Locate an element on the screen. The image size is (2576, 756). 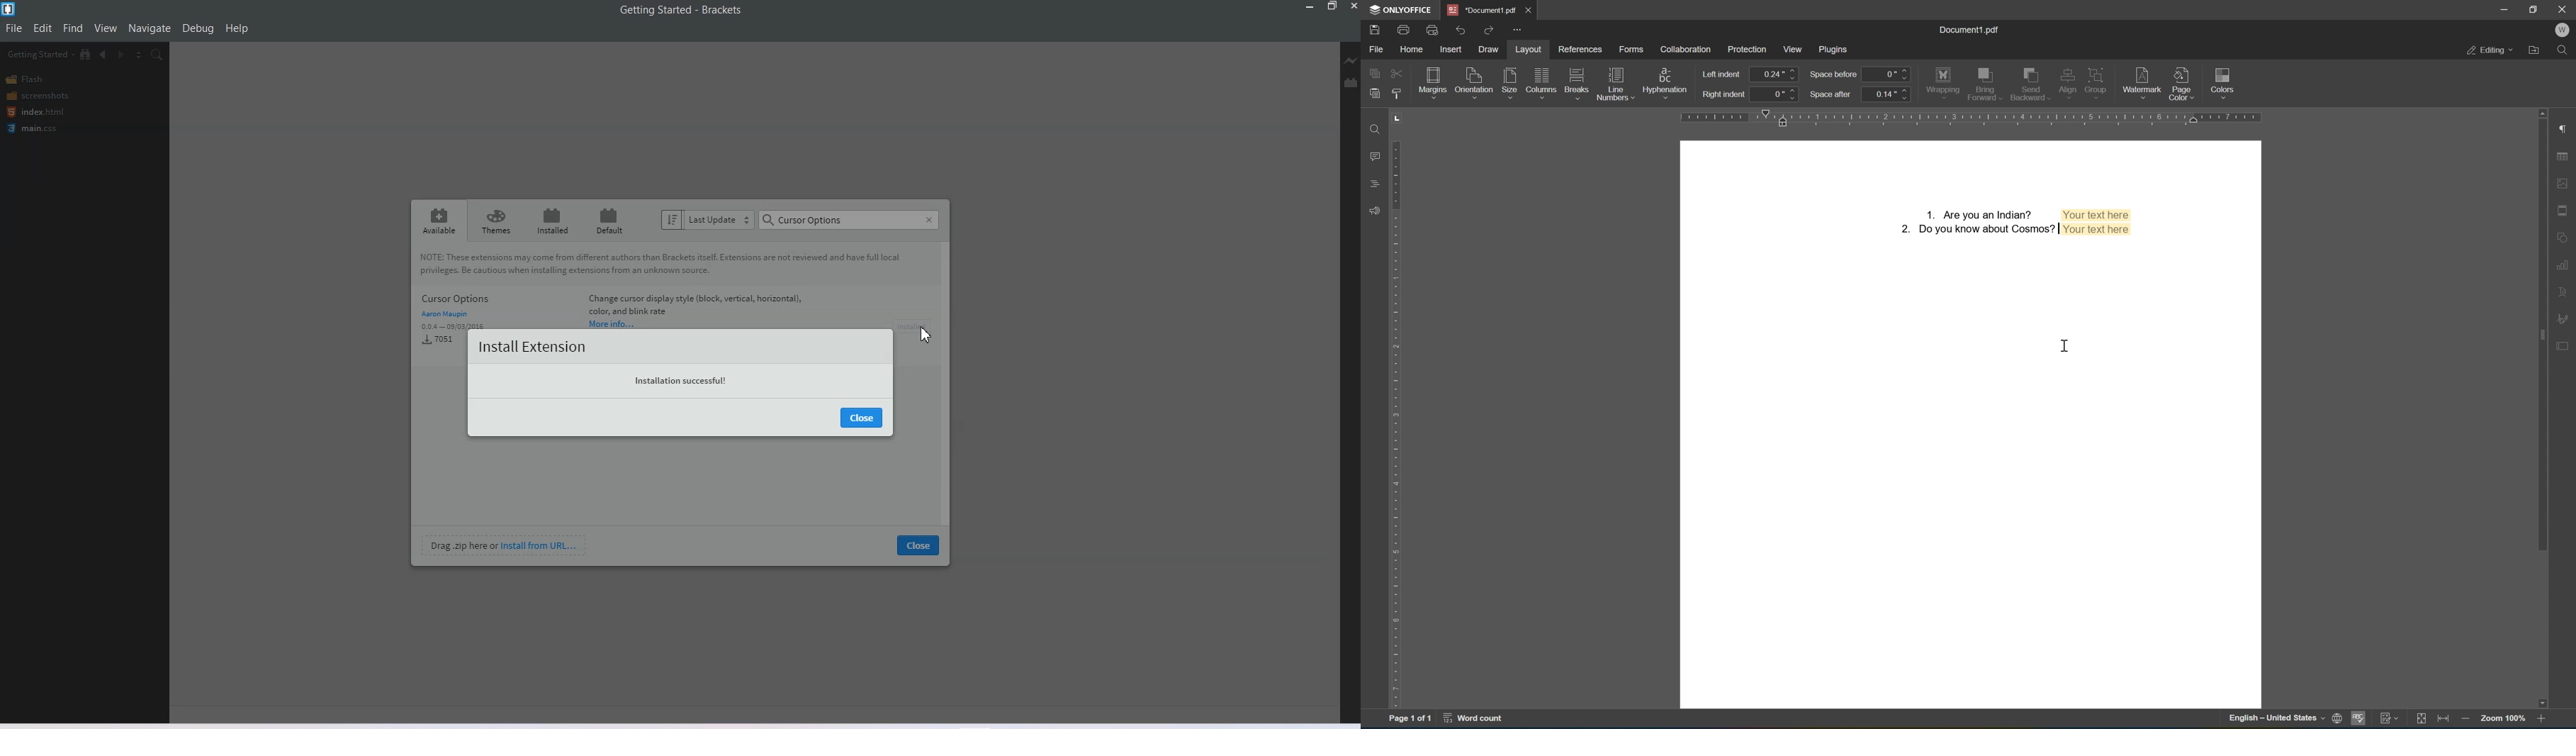
ONLYOFFICE is located at coordinates (1401, 10).